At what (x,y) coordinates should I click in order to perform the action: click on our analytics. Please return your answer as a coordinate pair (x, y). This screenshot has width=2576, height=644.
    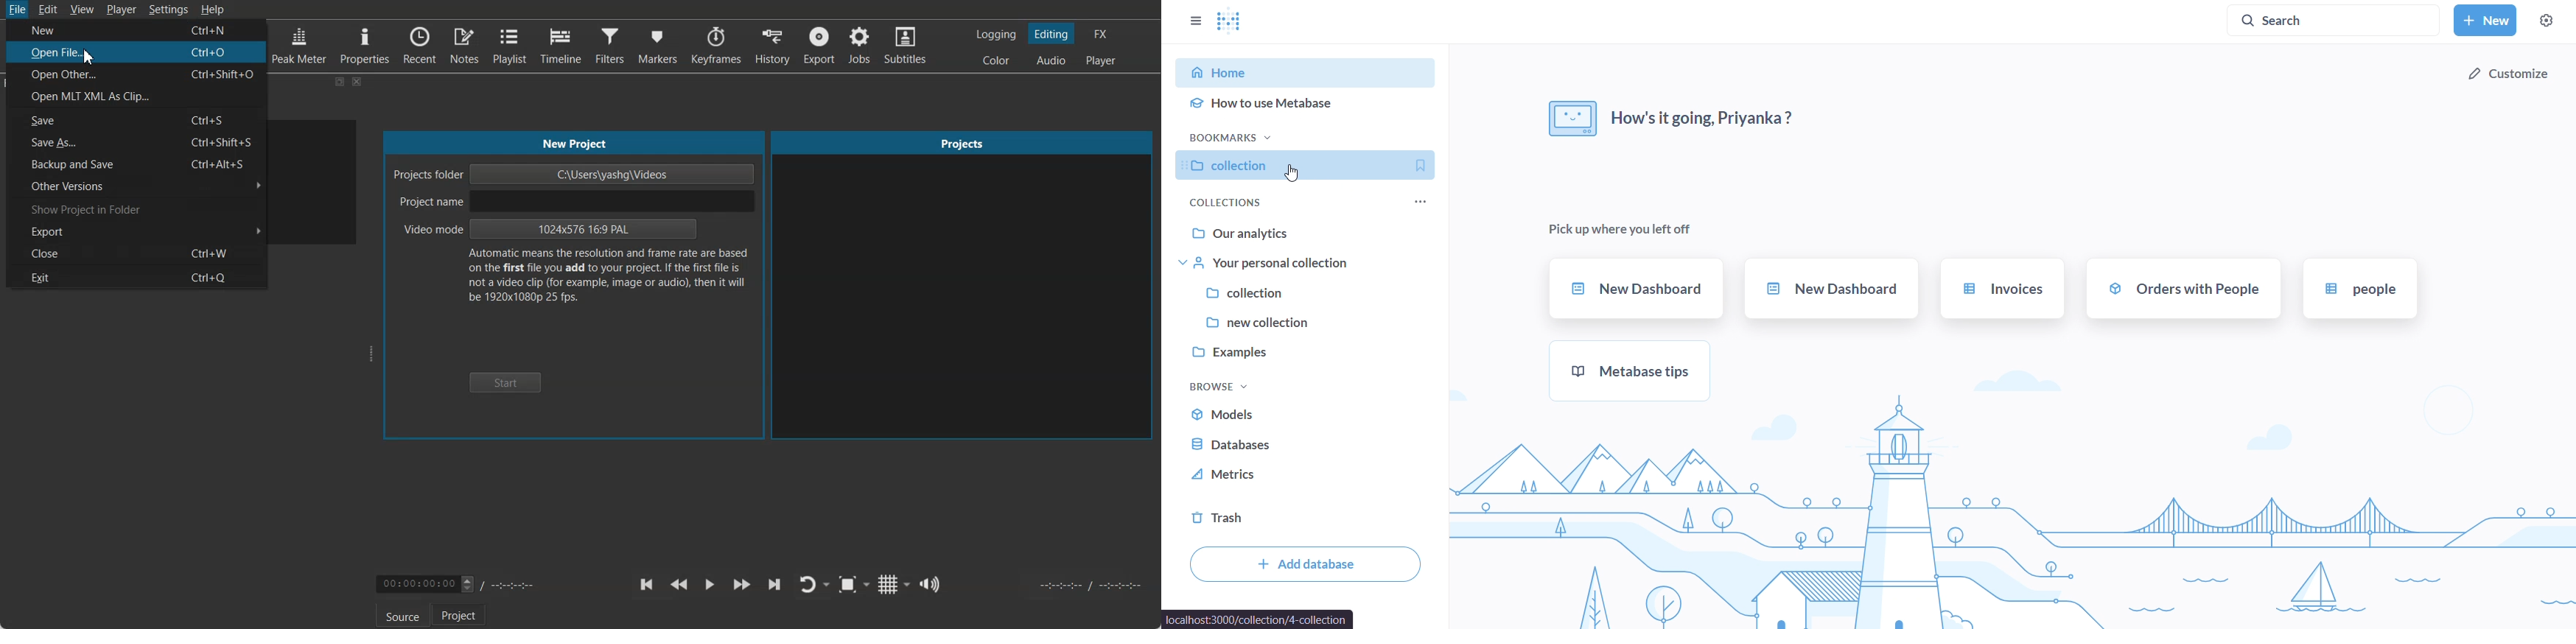
    Looking at the image, I should click on (1309, 234).